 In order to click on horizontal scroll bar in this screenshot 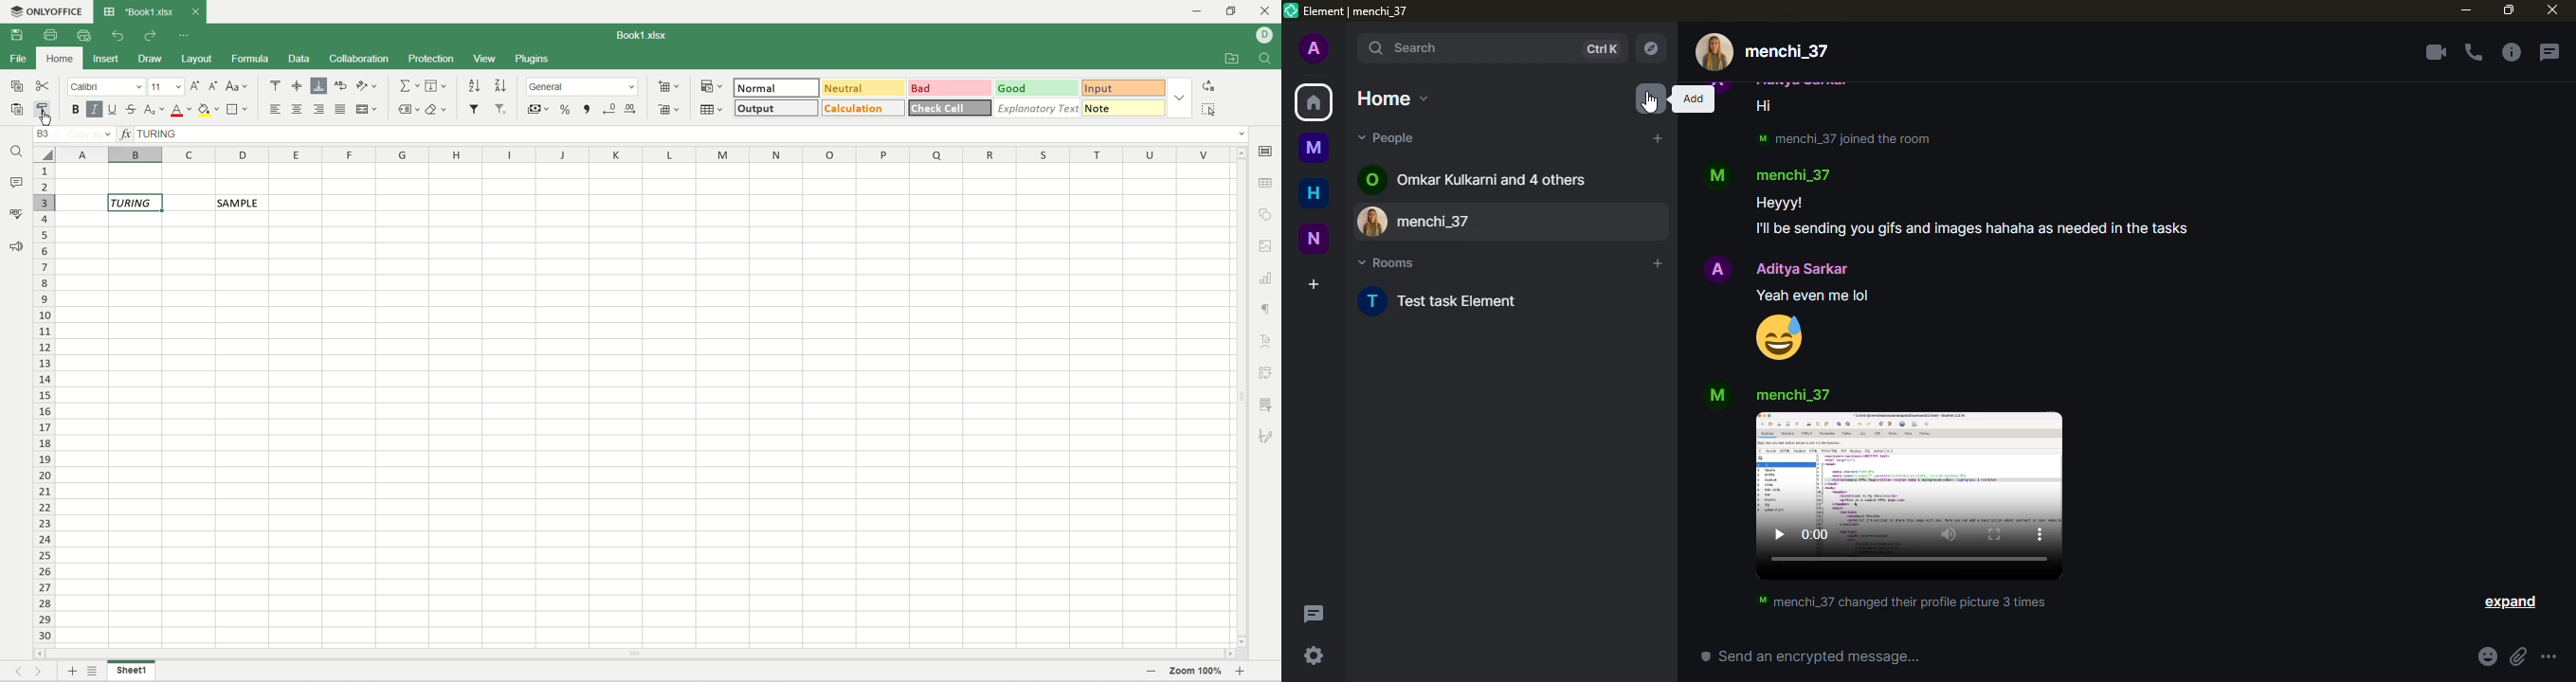, I will do `click(634, 654)`.